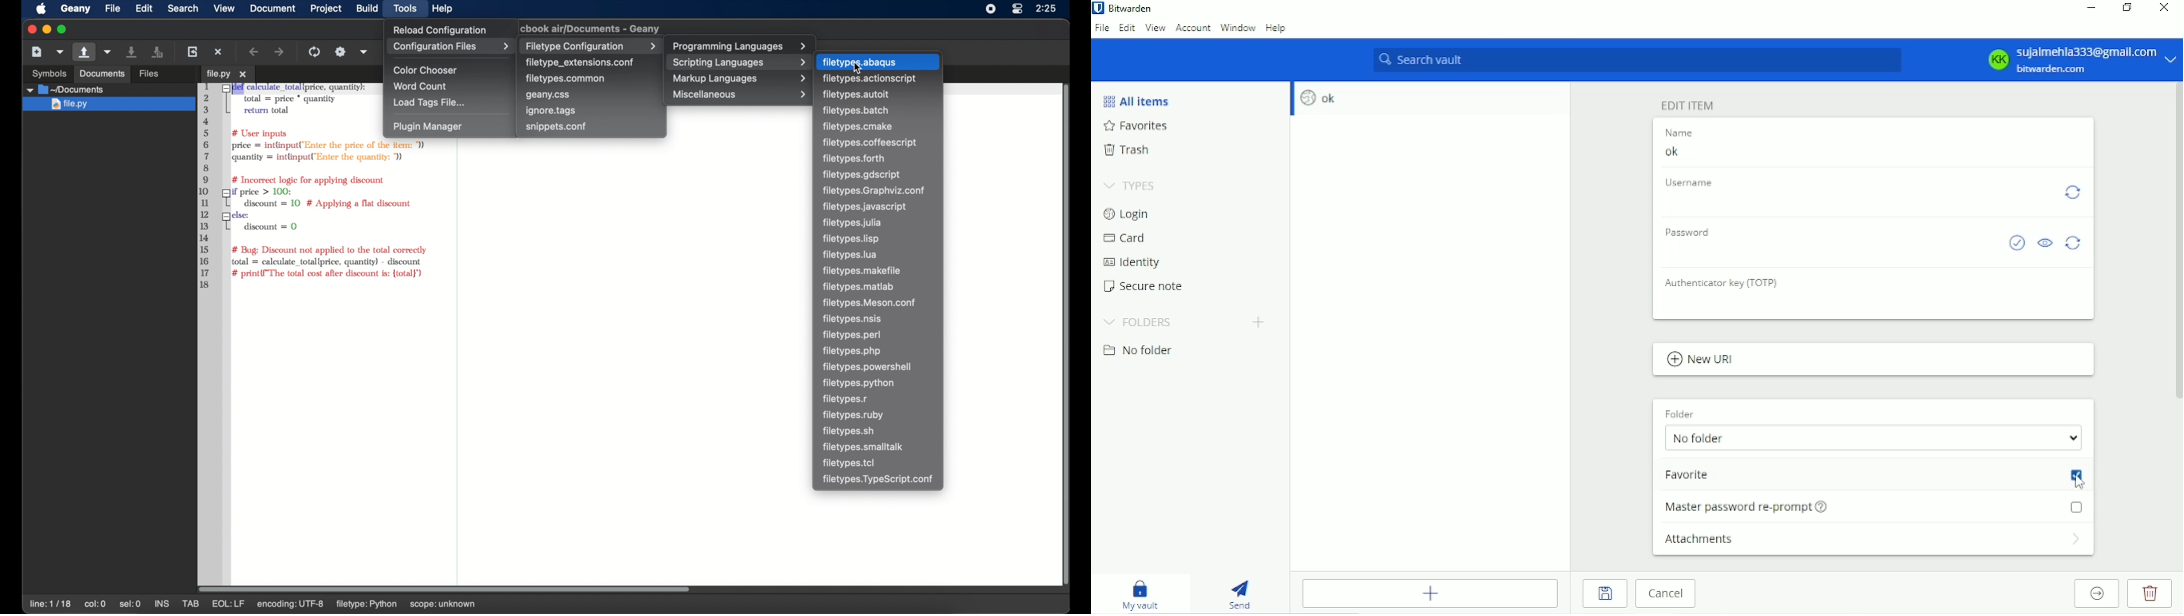 Image resolution: width=2184 pixels, height=616 pixels. What do you see at coordinates (1135, 101) in the screenshot?
I see `All items` at bounding box center [1135, 101].